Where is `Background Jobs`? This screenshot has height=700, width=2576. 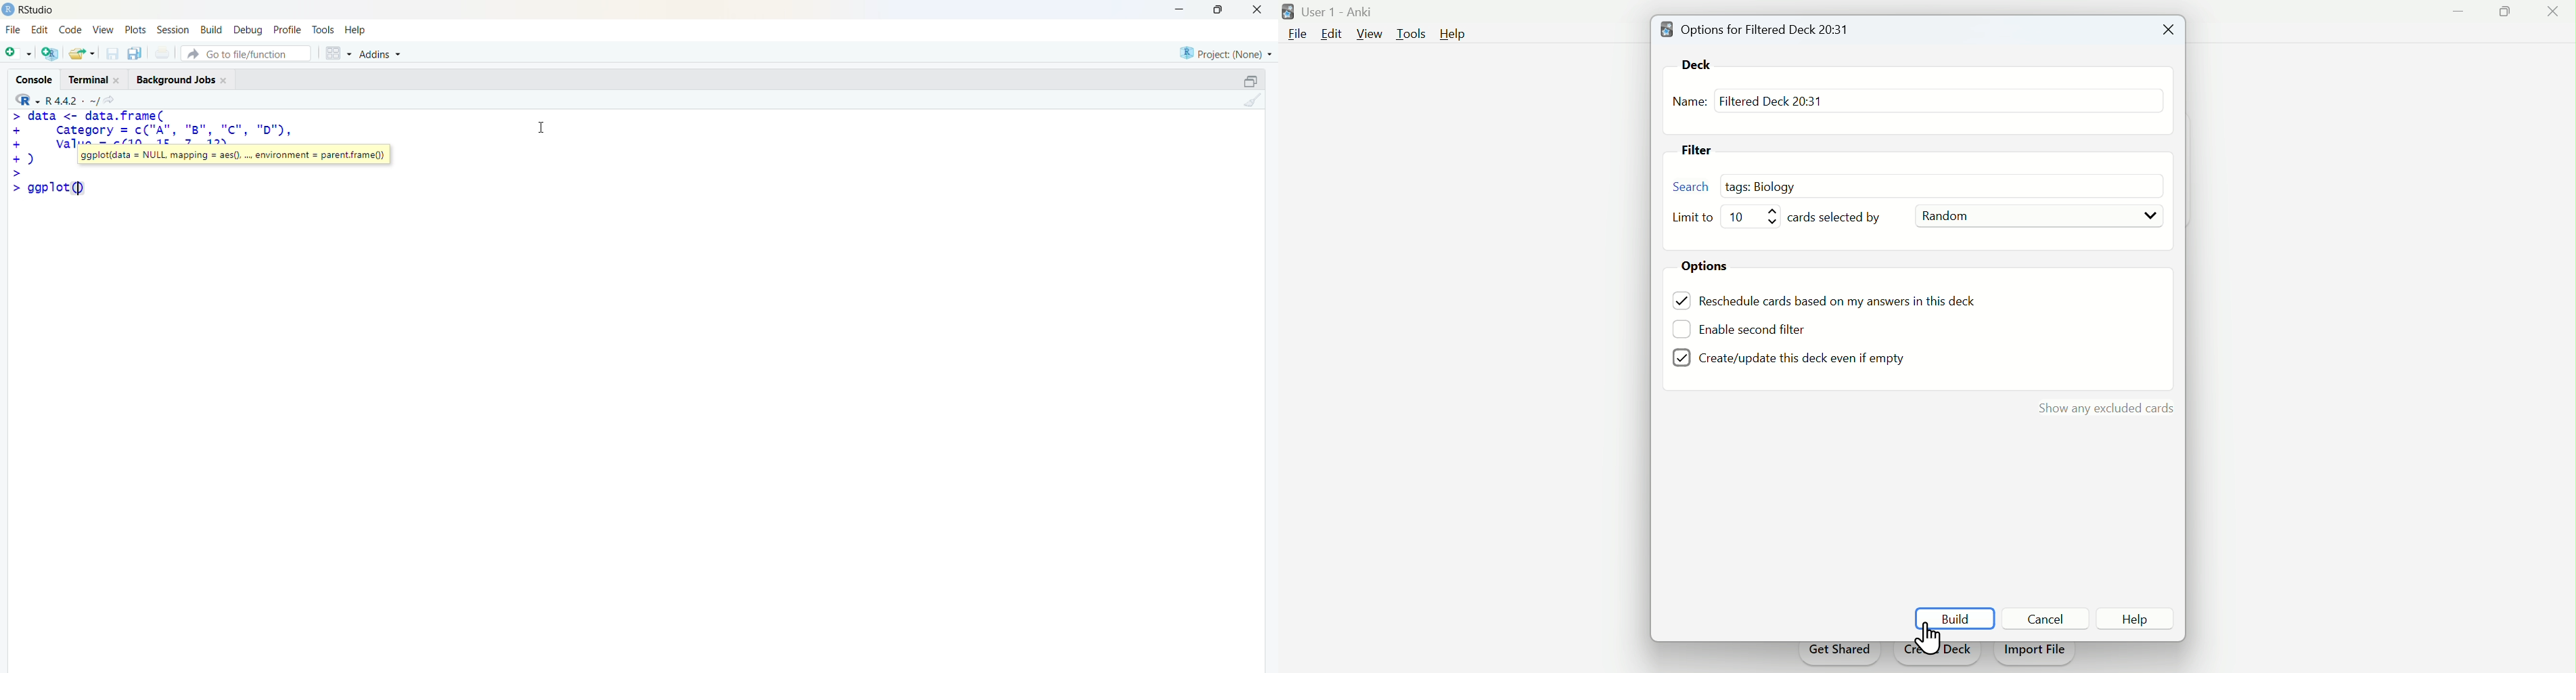
Background Jobs is located at coordinates (181, 77).